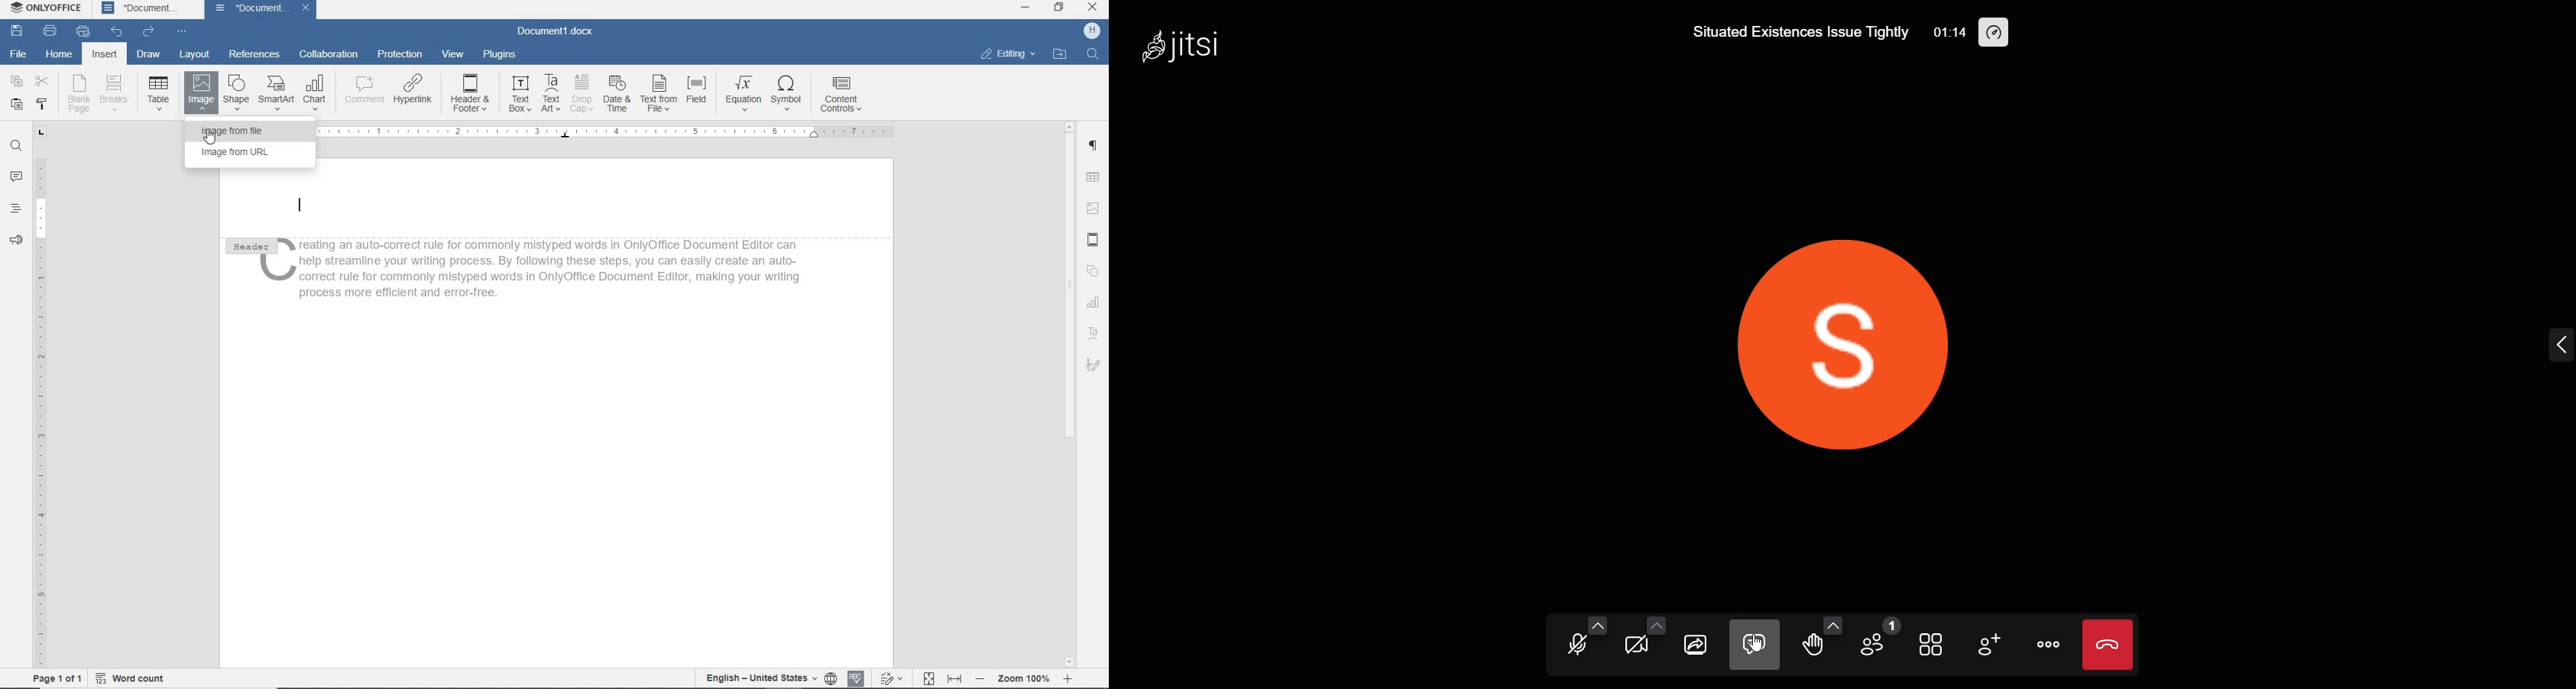 This screenshot has width=2576, height=700. Describe the element at coordinates (257, 55) in the screenshot. I see `REFERENCES` at that location.